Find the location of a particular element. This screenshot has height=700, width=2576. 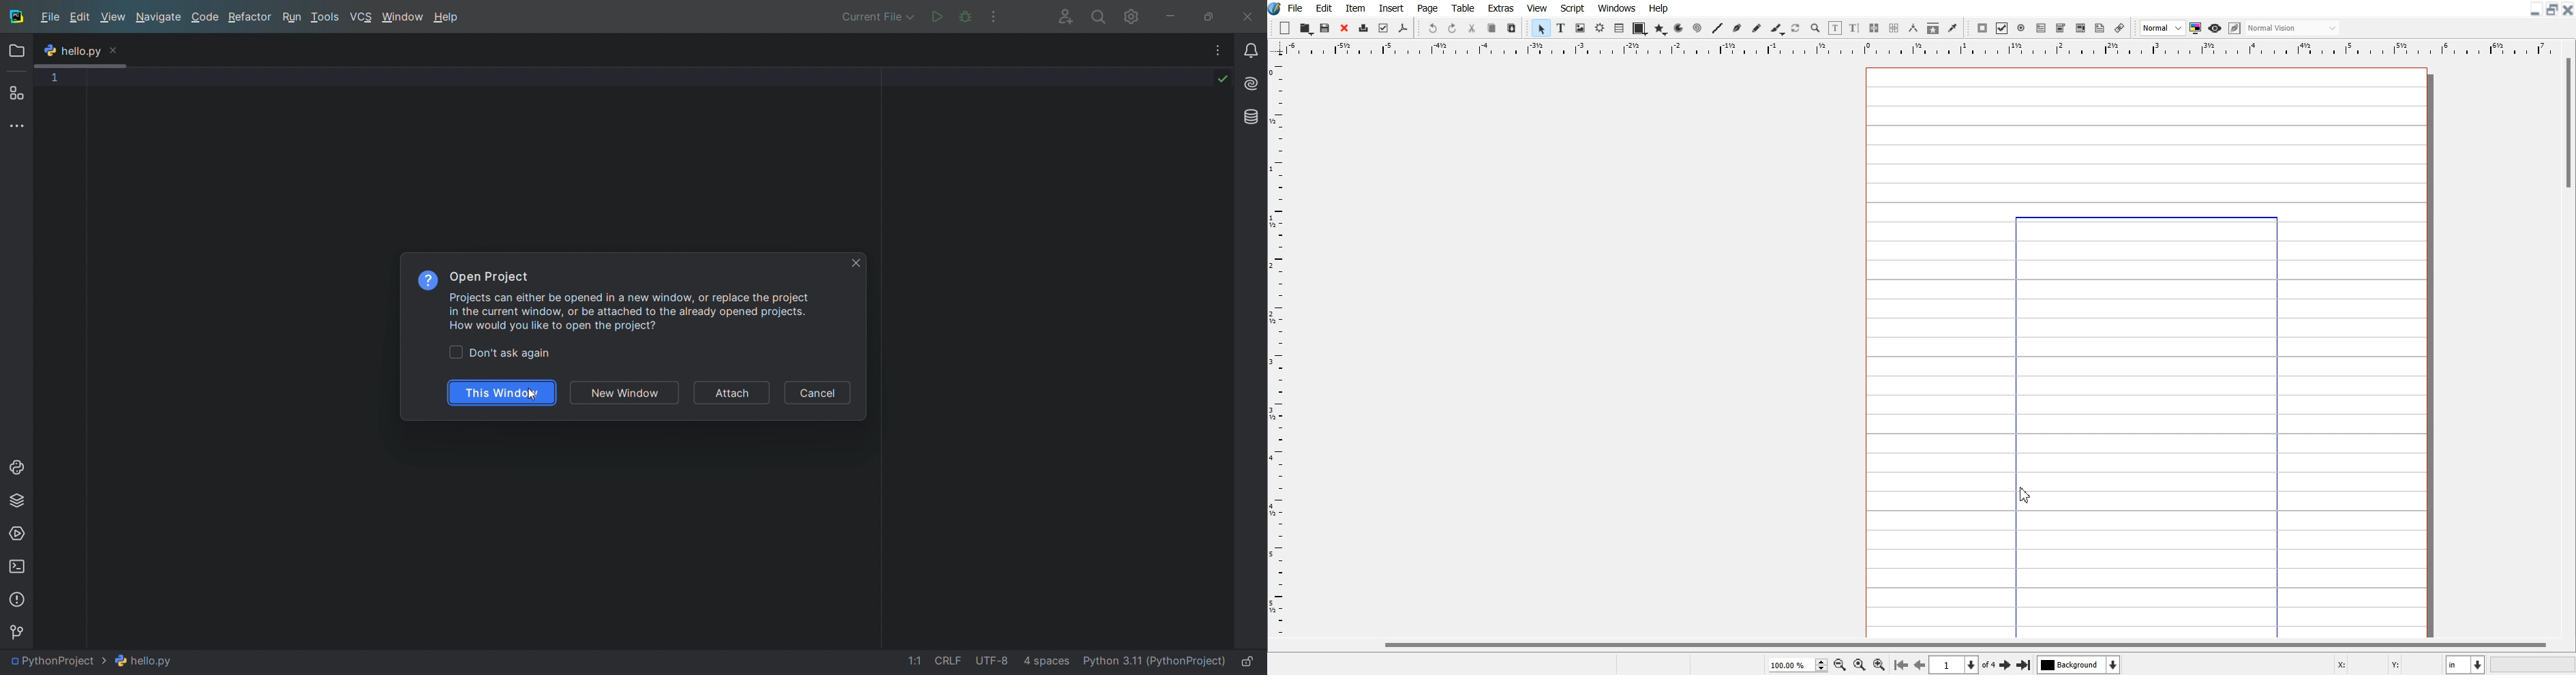

file is located at coordinates (52, 16).